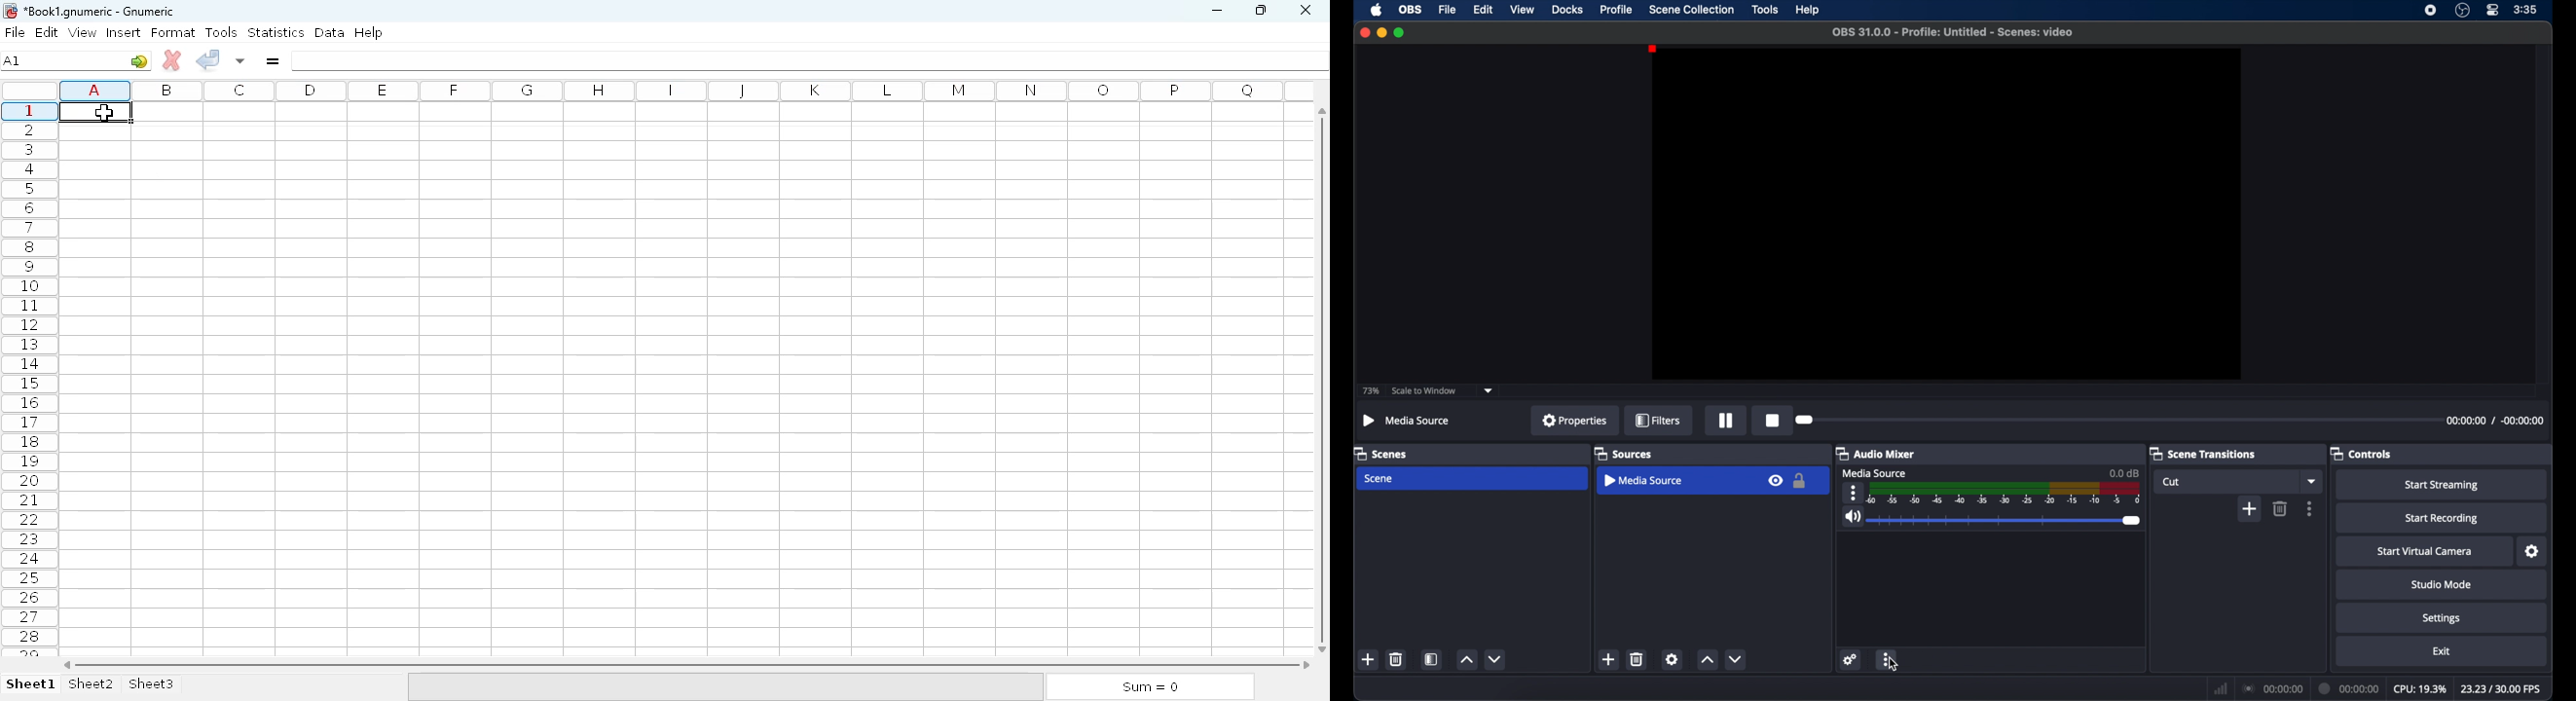  Describe the element at coordinates (1894, 664) in the screenshot. I see `cursor` at that location.